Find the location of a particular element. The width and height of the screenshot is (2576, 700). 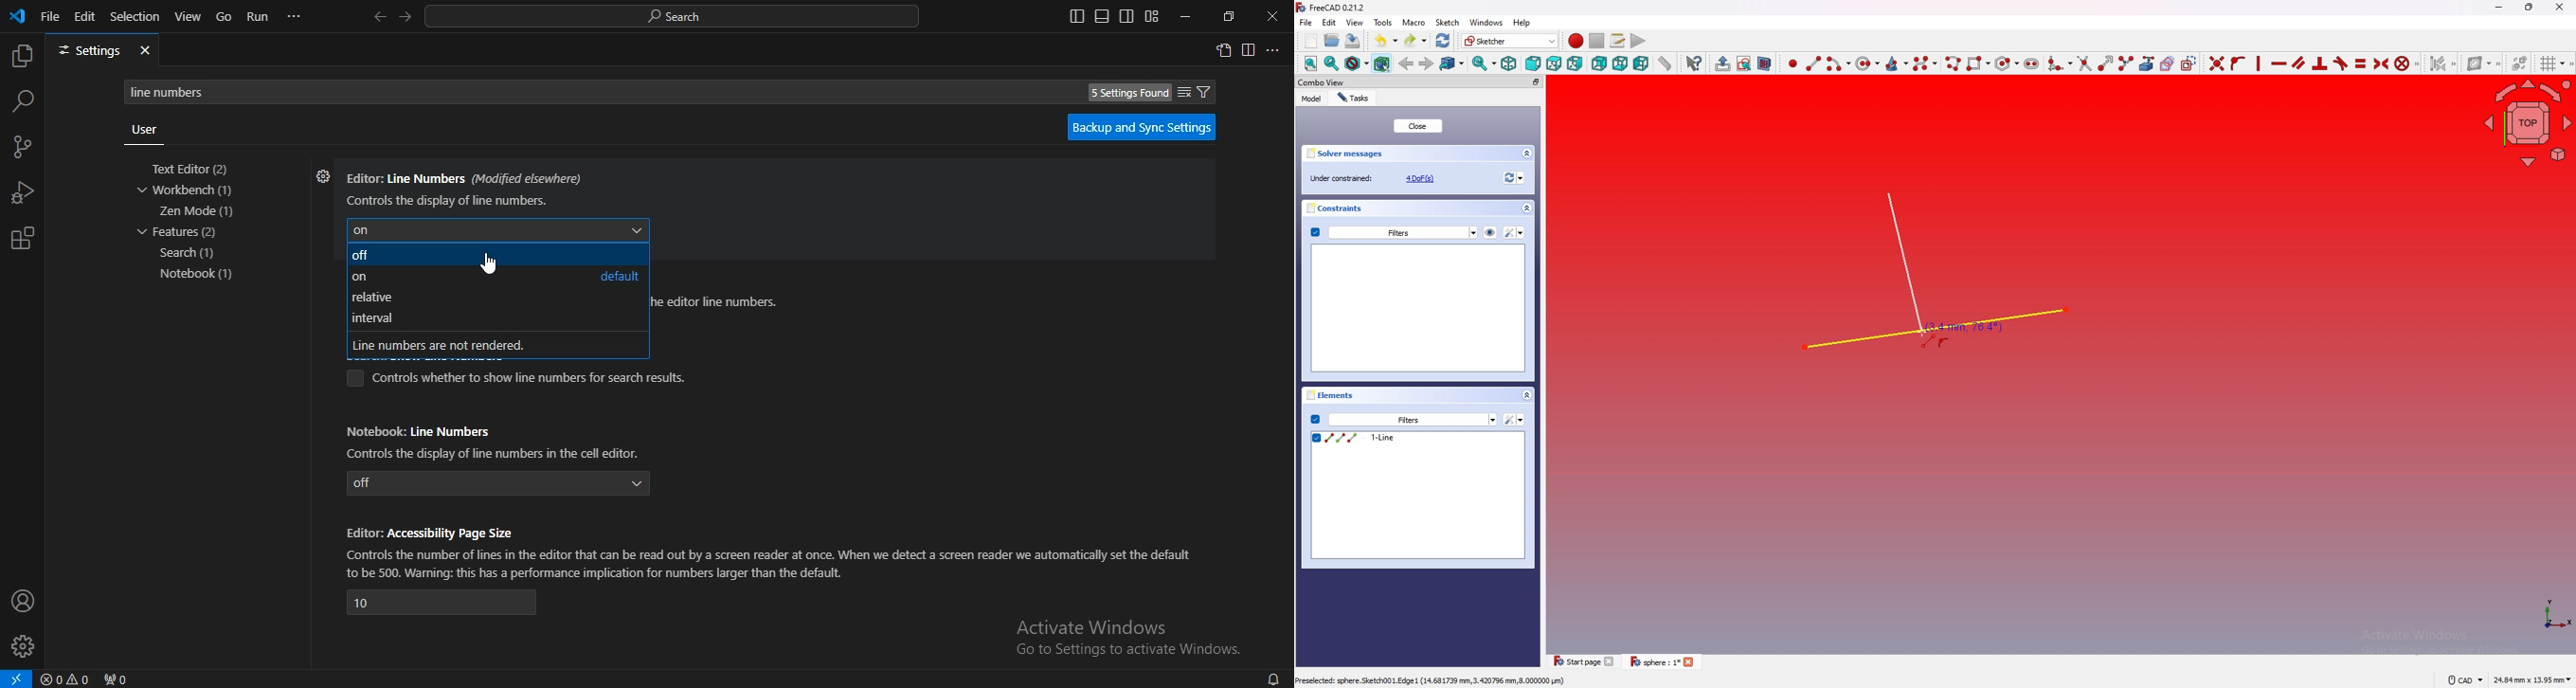

Create line is located at coordinates (1814, 63).